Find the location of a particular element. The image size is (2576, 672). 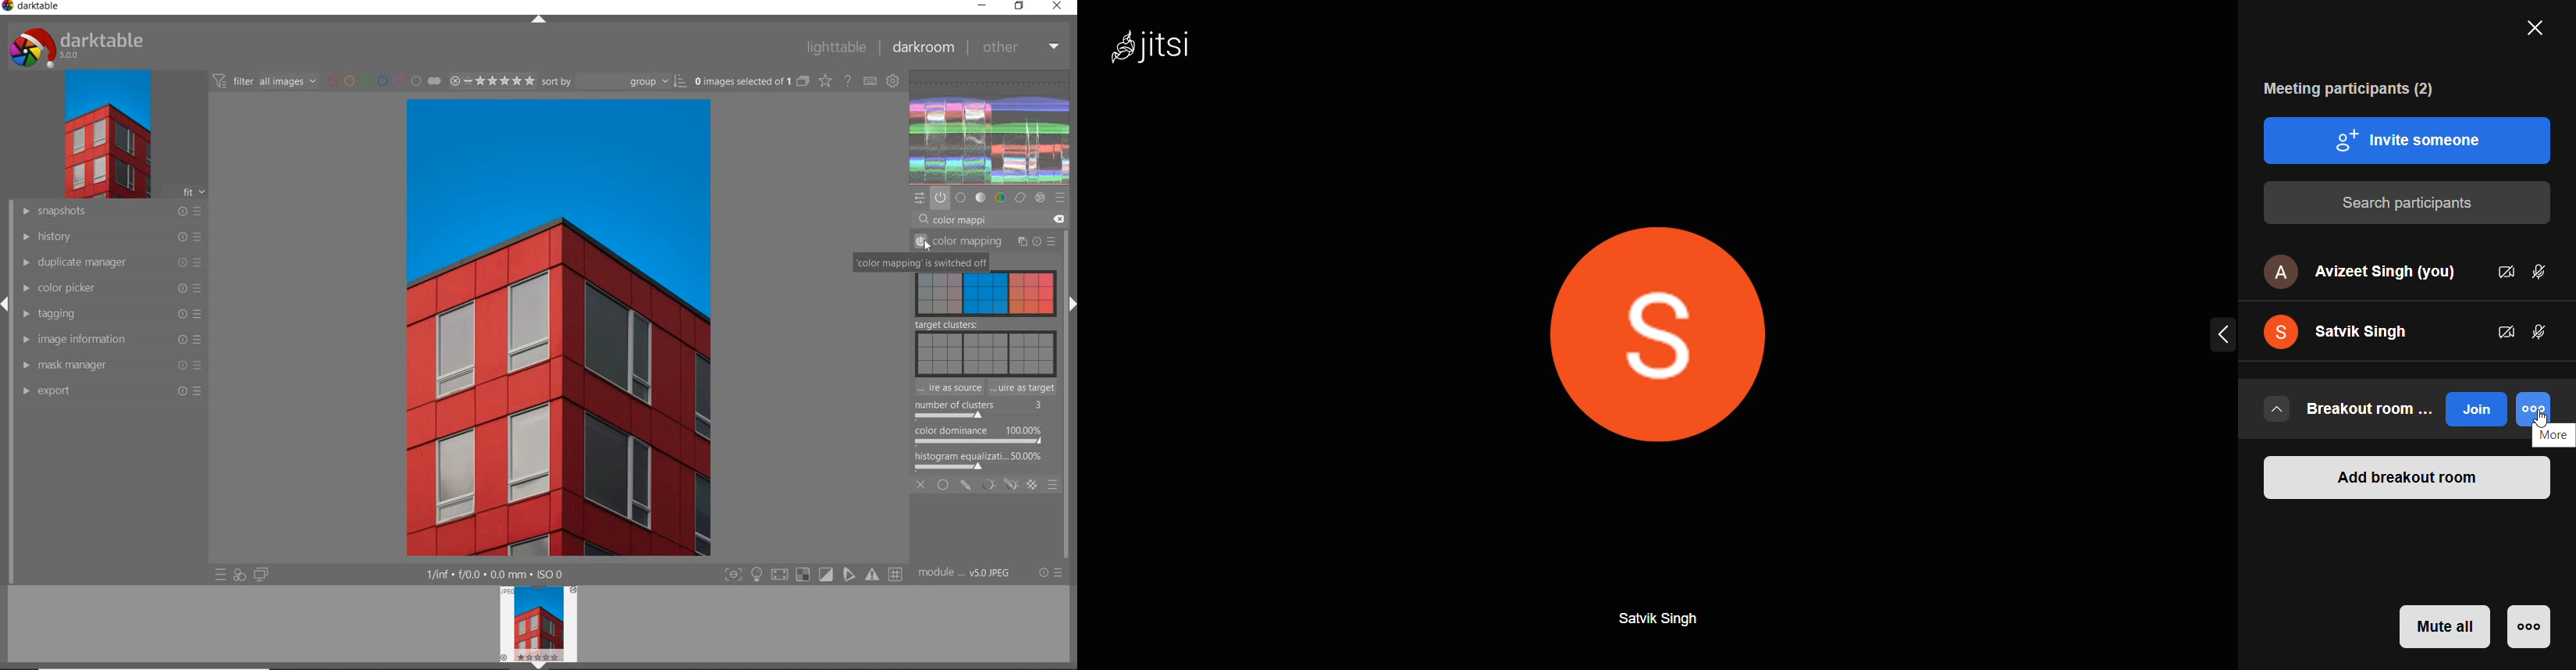

other interface detail is located at coordinates (505, 574).